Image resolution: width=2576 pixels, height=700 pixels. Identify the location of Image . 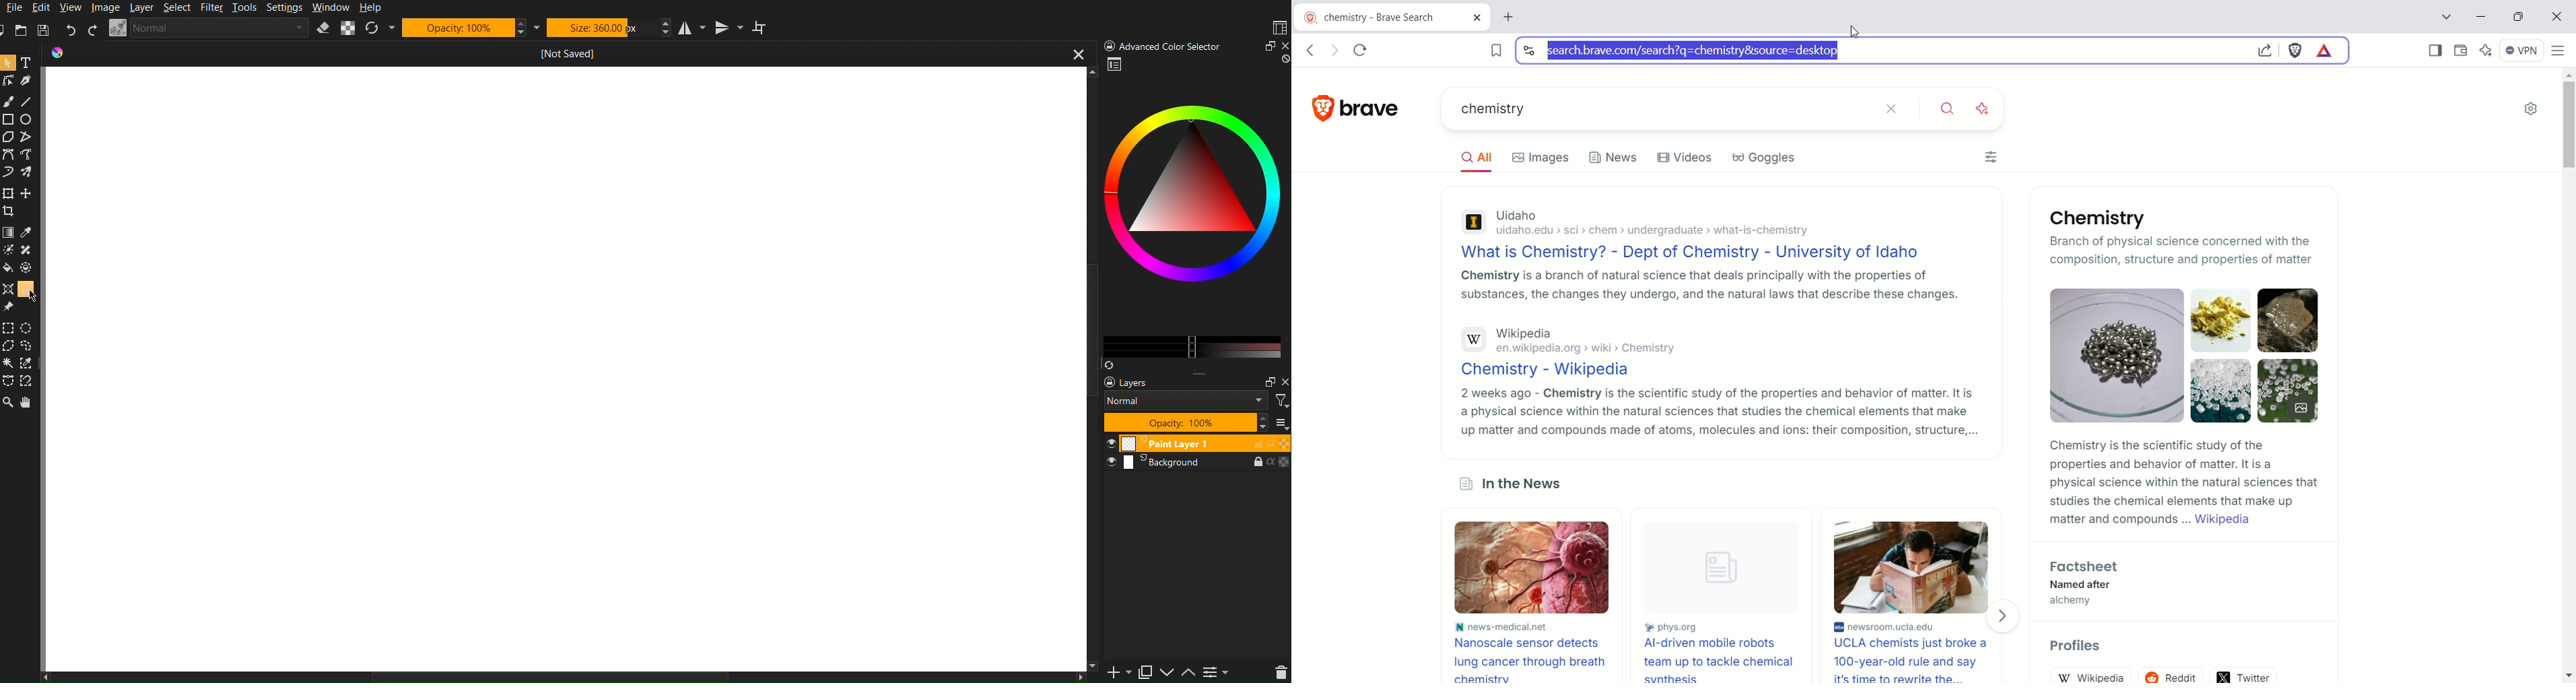
(104, 7).